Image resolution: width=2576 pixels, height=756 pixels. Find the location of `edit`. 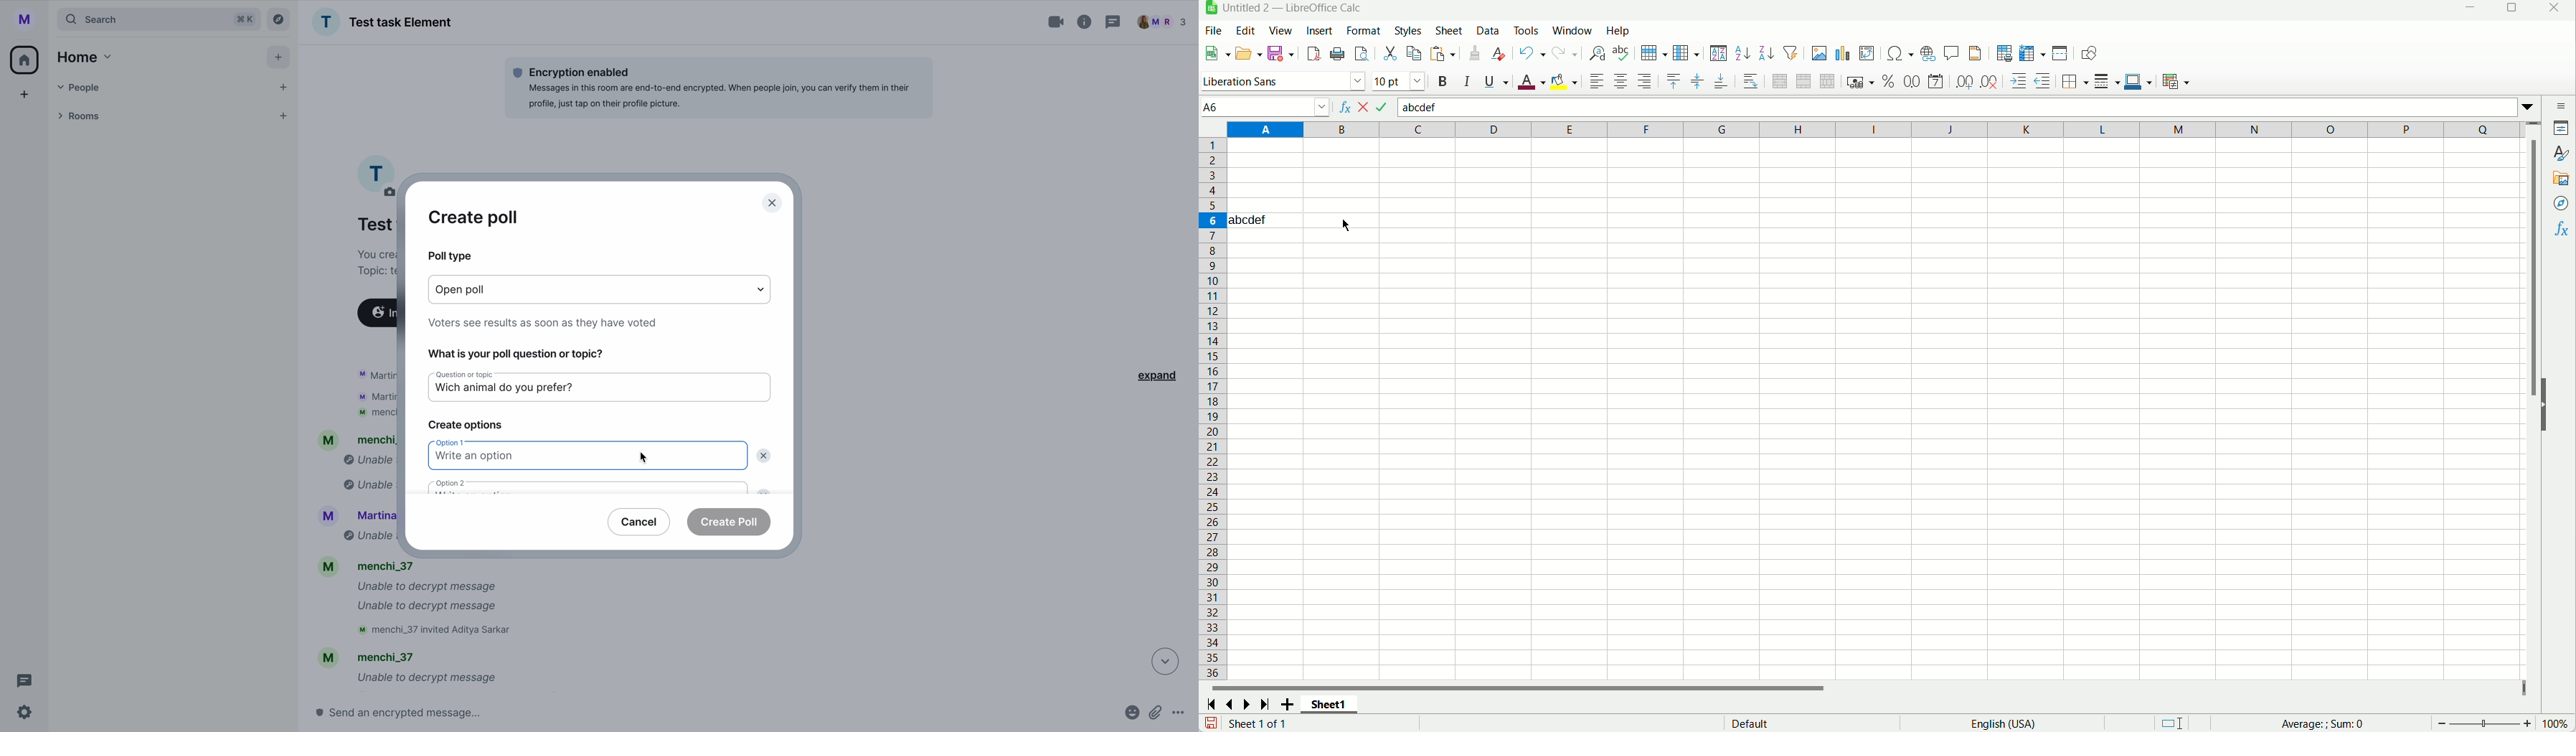

edit is located at coordinates (1245, 31).